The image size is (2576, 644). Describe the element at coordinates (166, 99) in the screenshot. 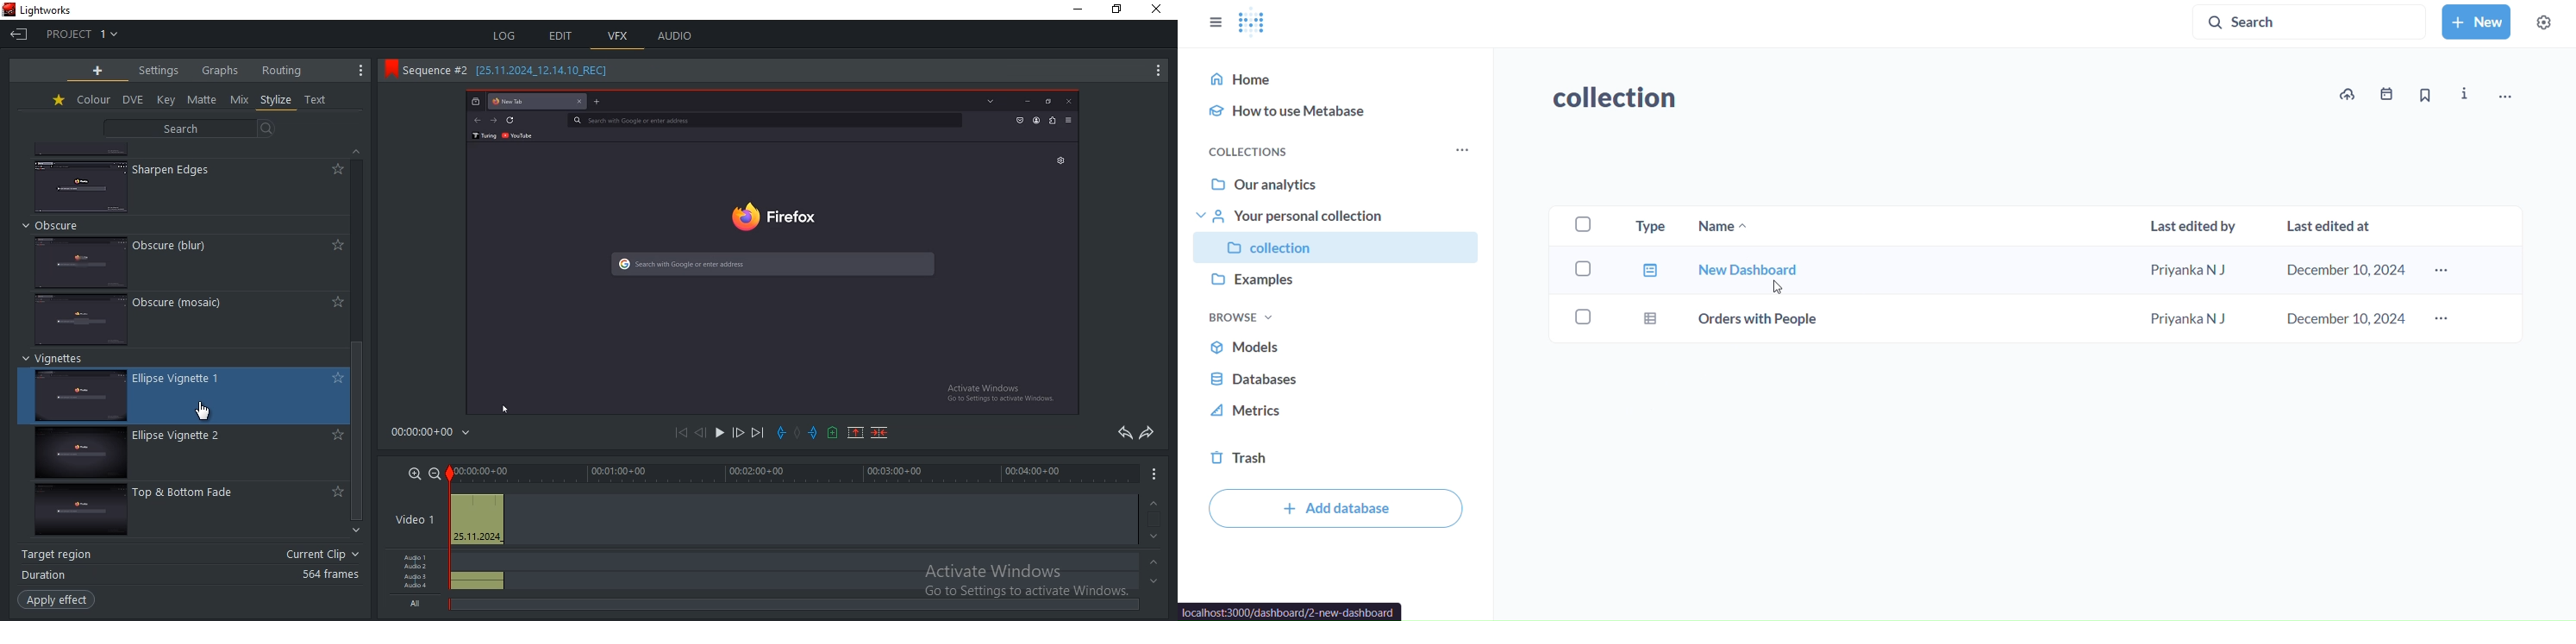

I see `key` at that location.